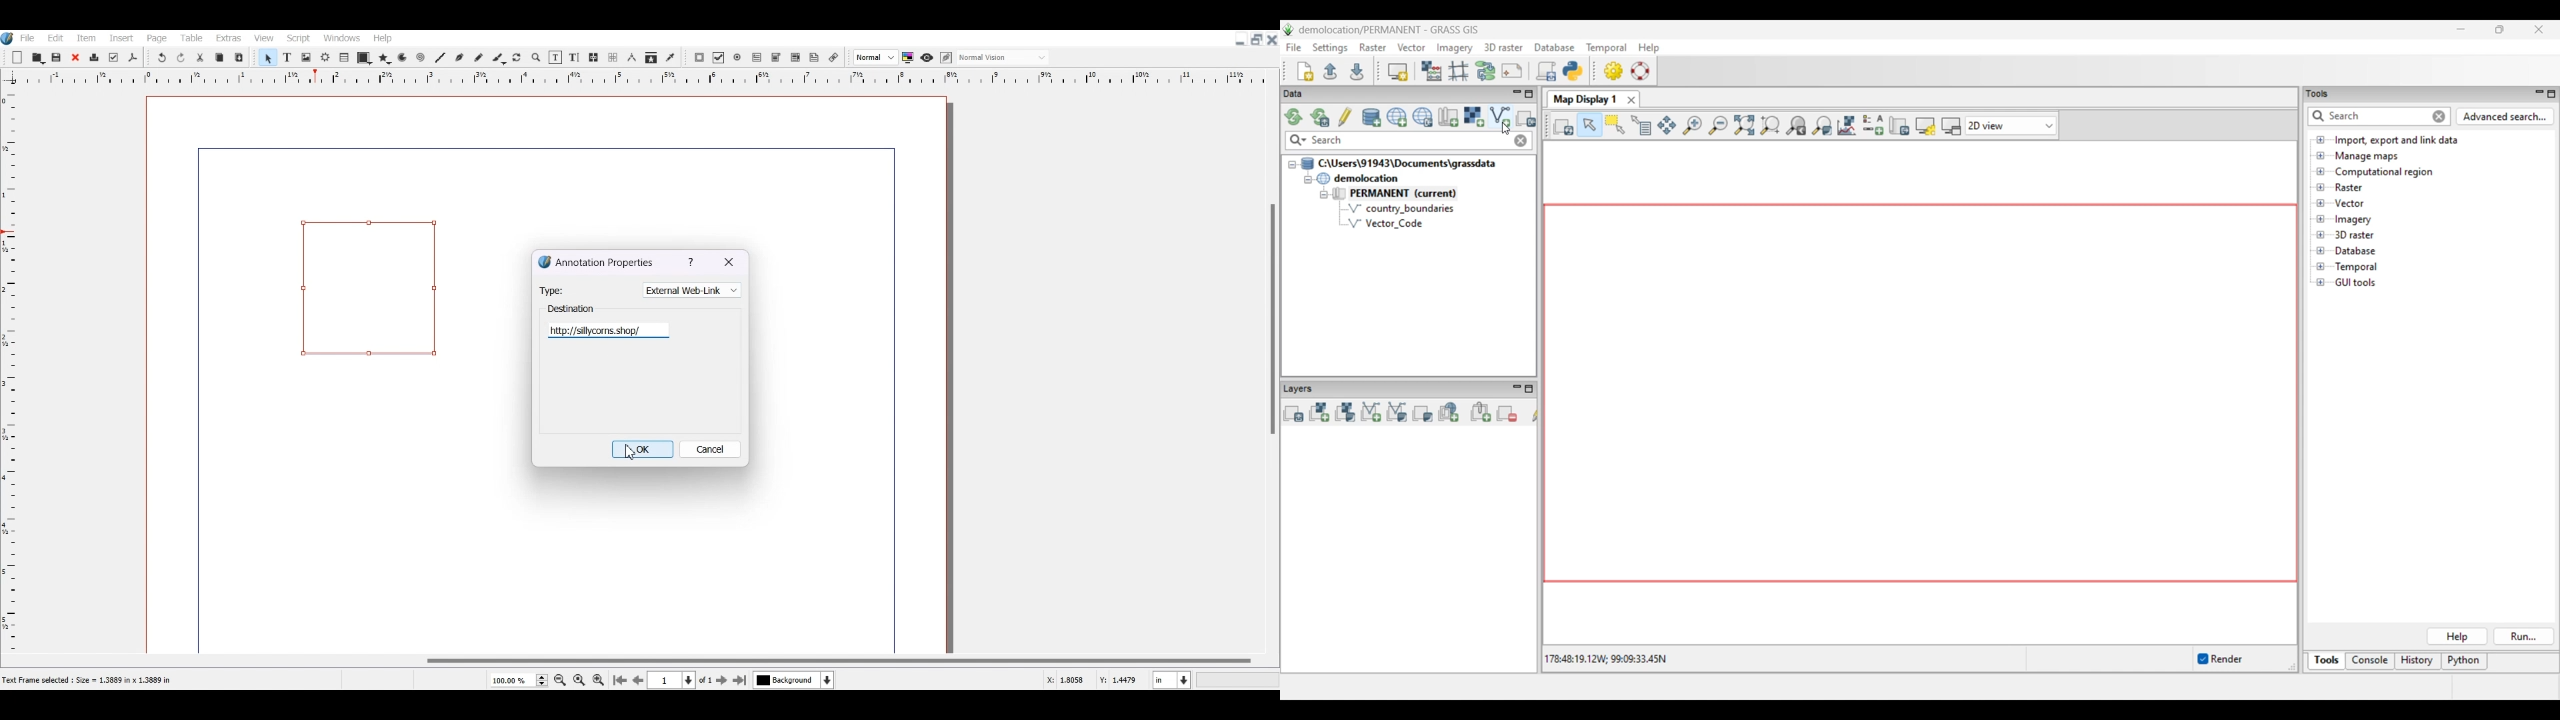 This screenshot has height=728, width=2576. Describe the element at coordinates (776, 58) in the screenshot. I see `PDF Combo Box` at that location.